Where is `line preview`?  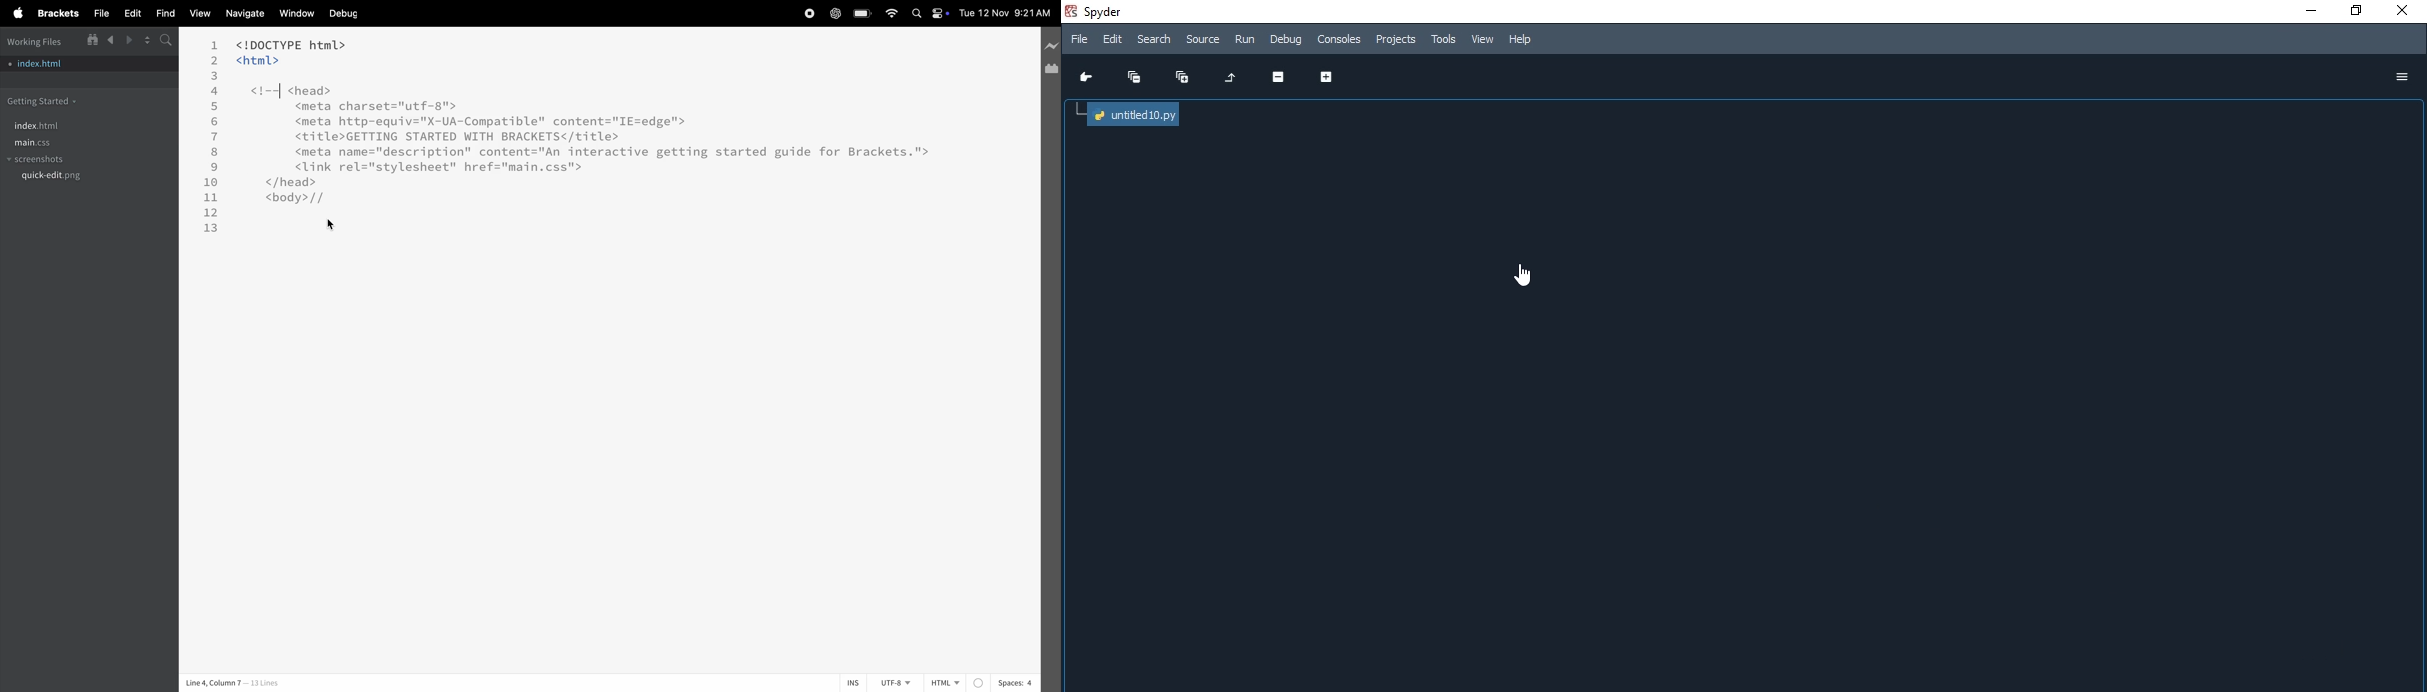
line preview is located at coordinates (1051, 46).